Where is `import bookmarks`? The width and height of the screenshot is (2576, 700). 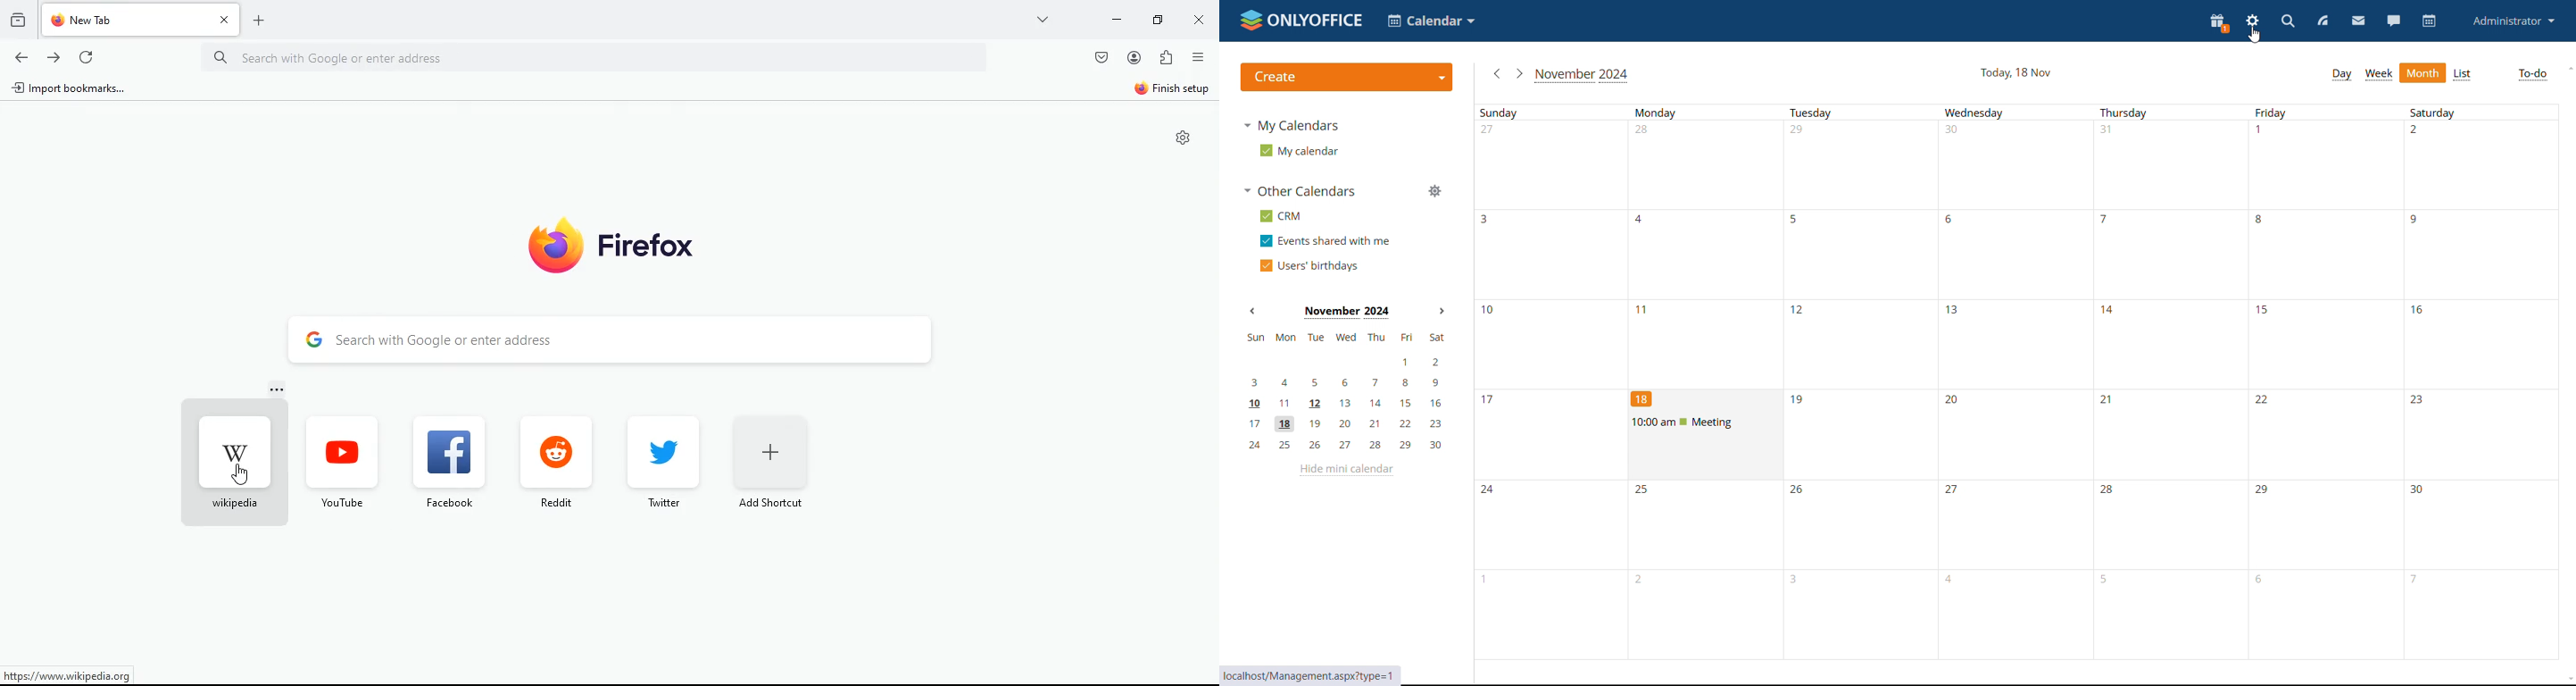 import bookmarks is located at coordinates (70, 90).